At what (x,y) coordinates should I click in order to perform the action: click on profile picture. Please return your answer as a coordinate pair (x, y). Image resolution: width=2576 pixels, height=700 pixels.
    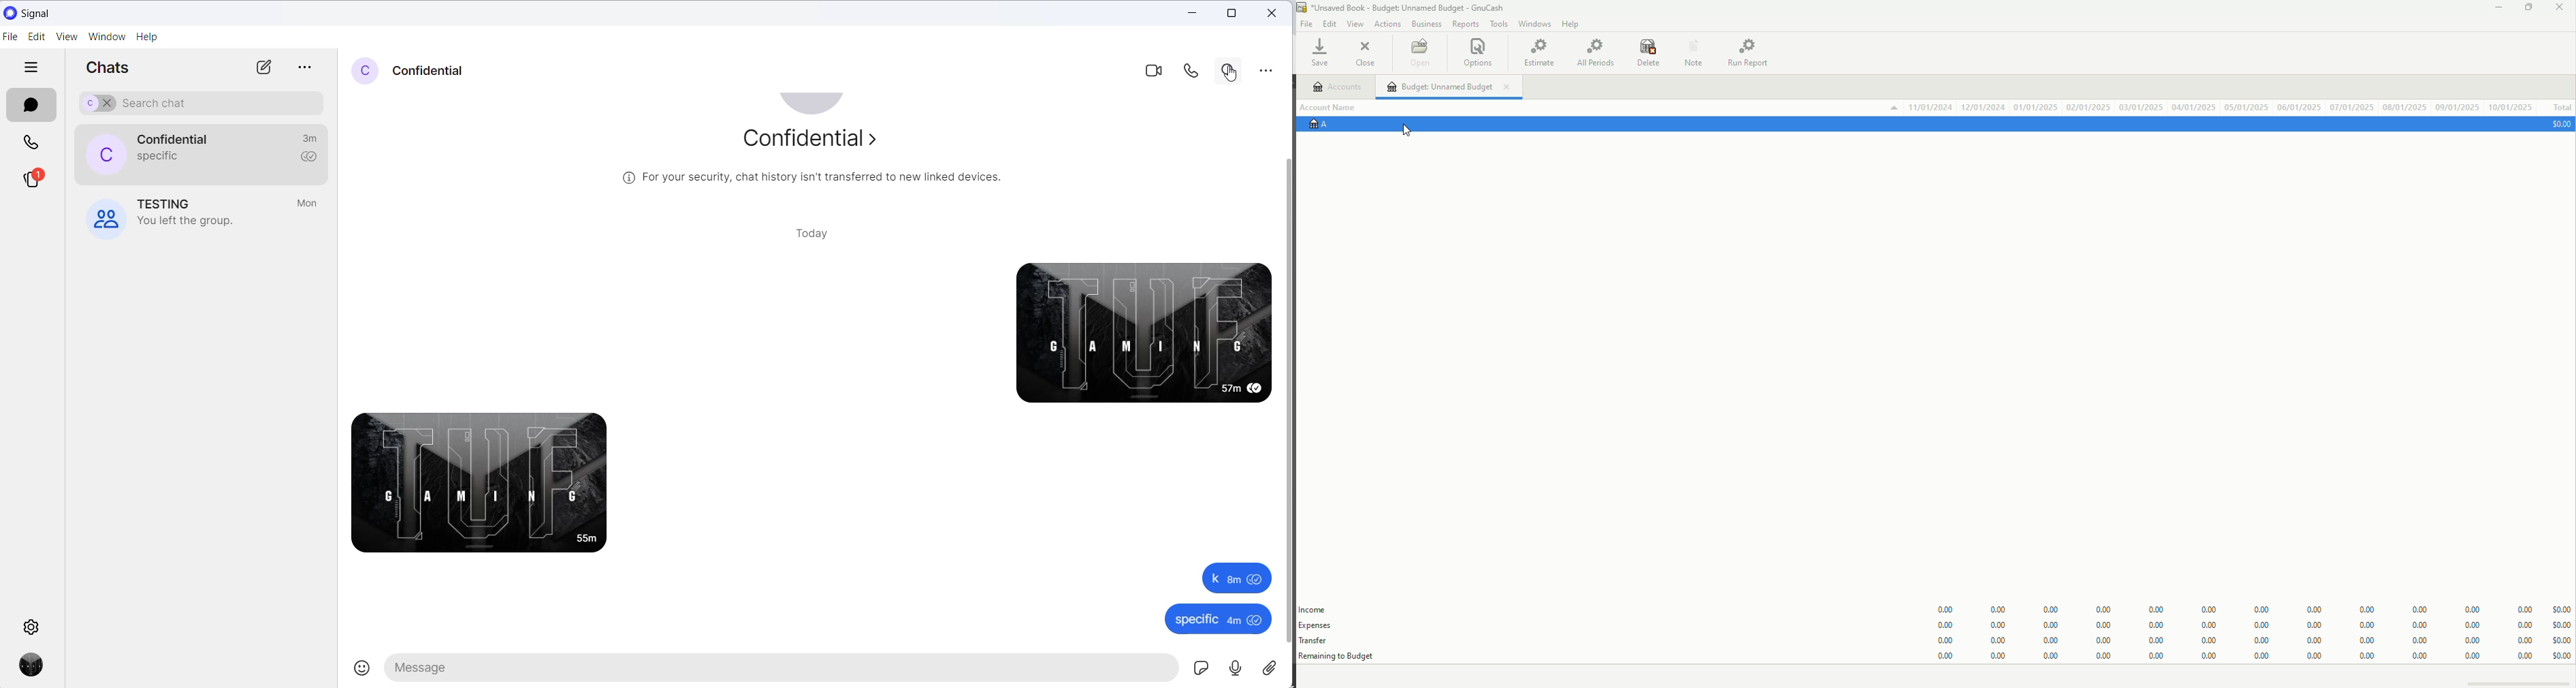
    Looking at the image, I should click on (364, 72).